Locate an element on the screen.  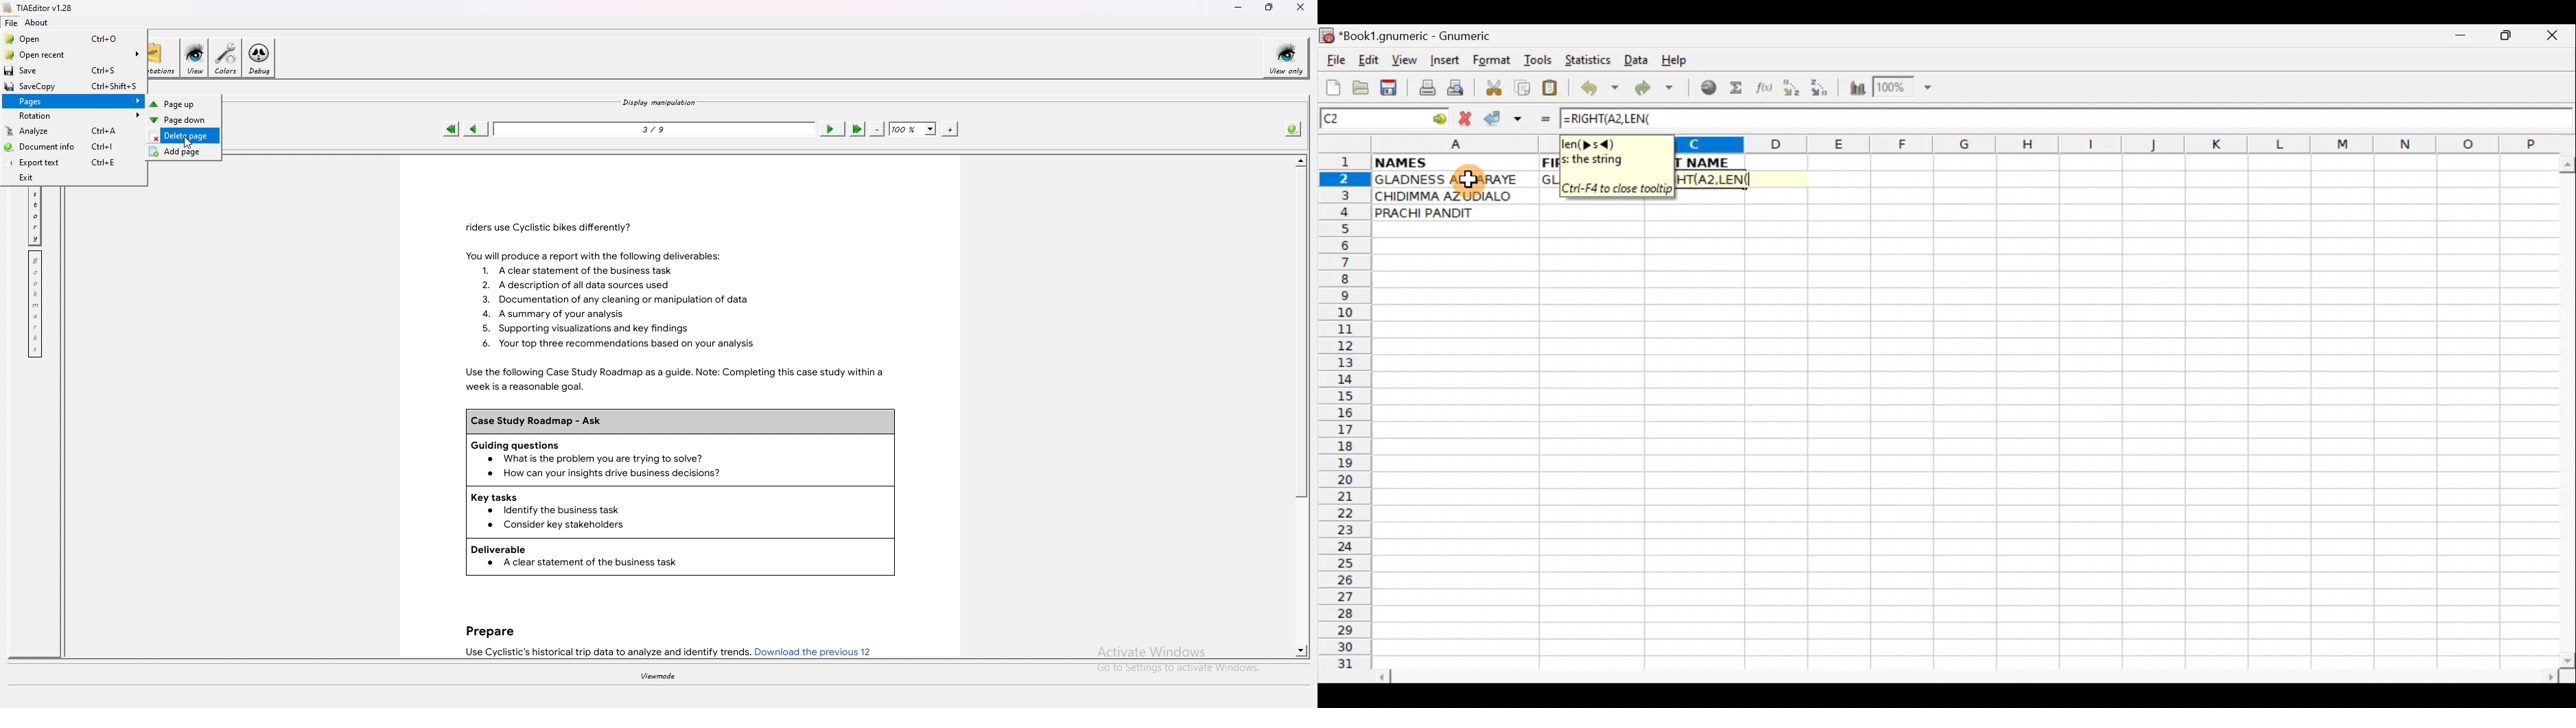
Close is located at coordinates (2556, 39).